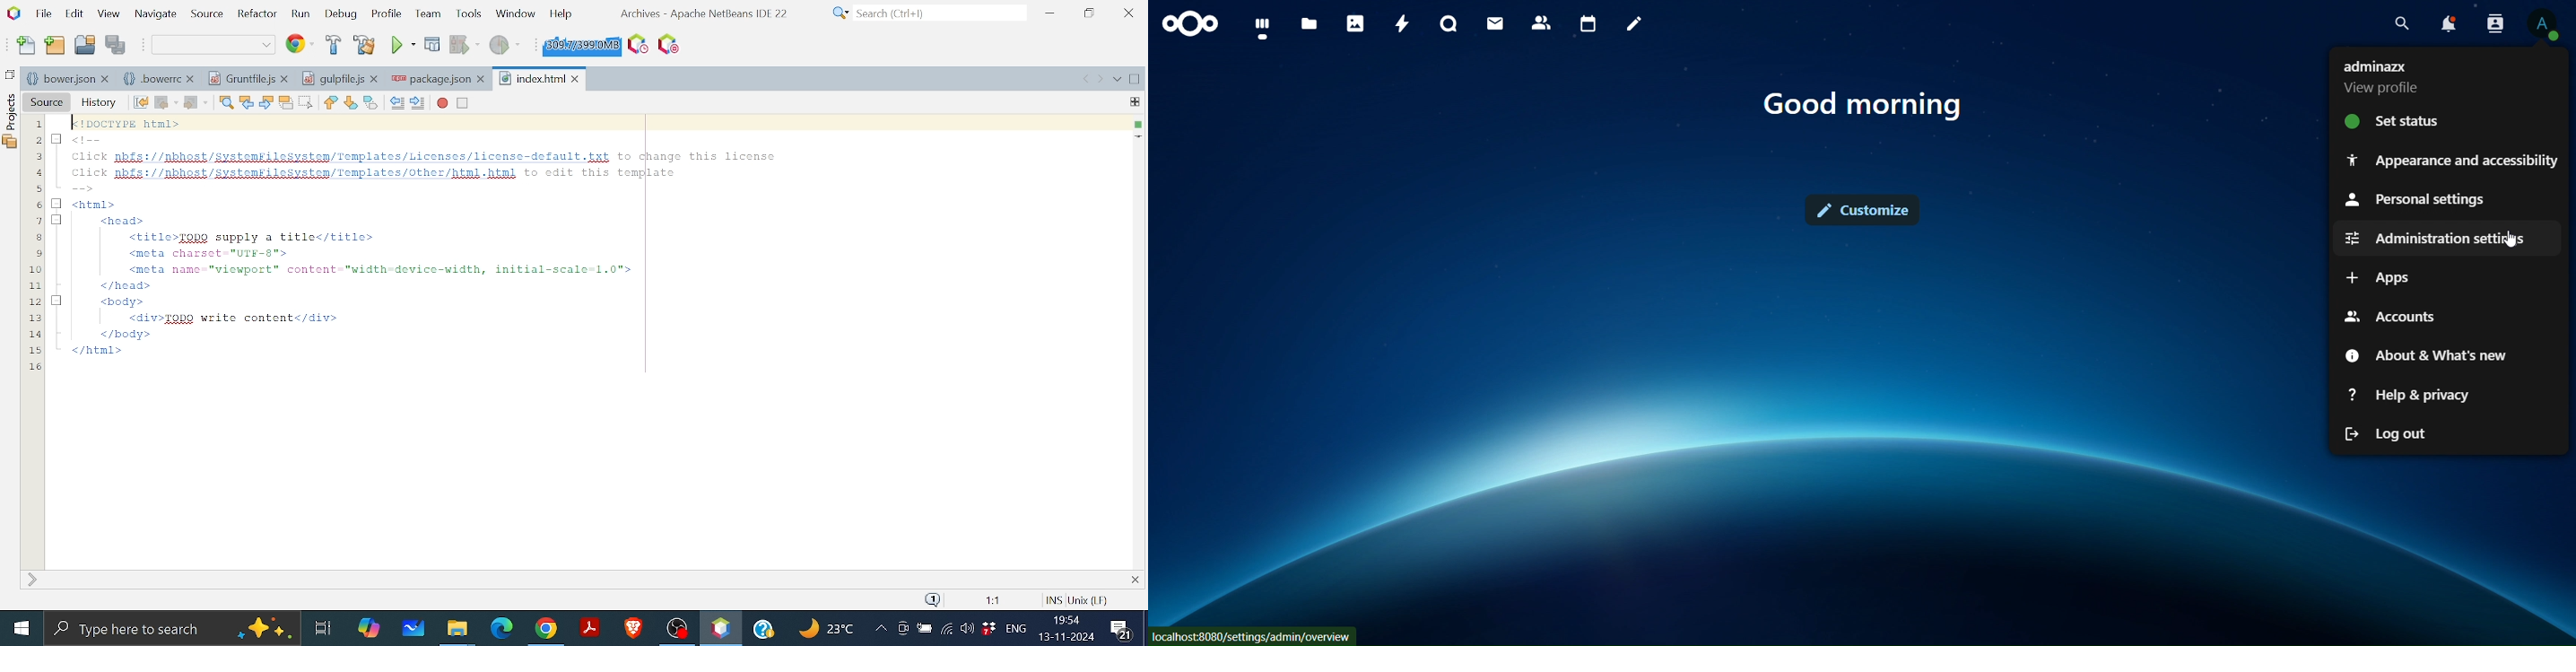 This screenshot has height=672, width=2576. I want to click on drag me to split this window vertically or horizontally, so click(1135, 102).